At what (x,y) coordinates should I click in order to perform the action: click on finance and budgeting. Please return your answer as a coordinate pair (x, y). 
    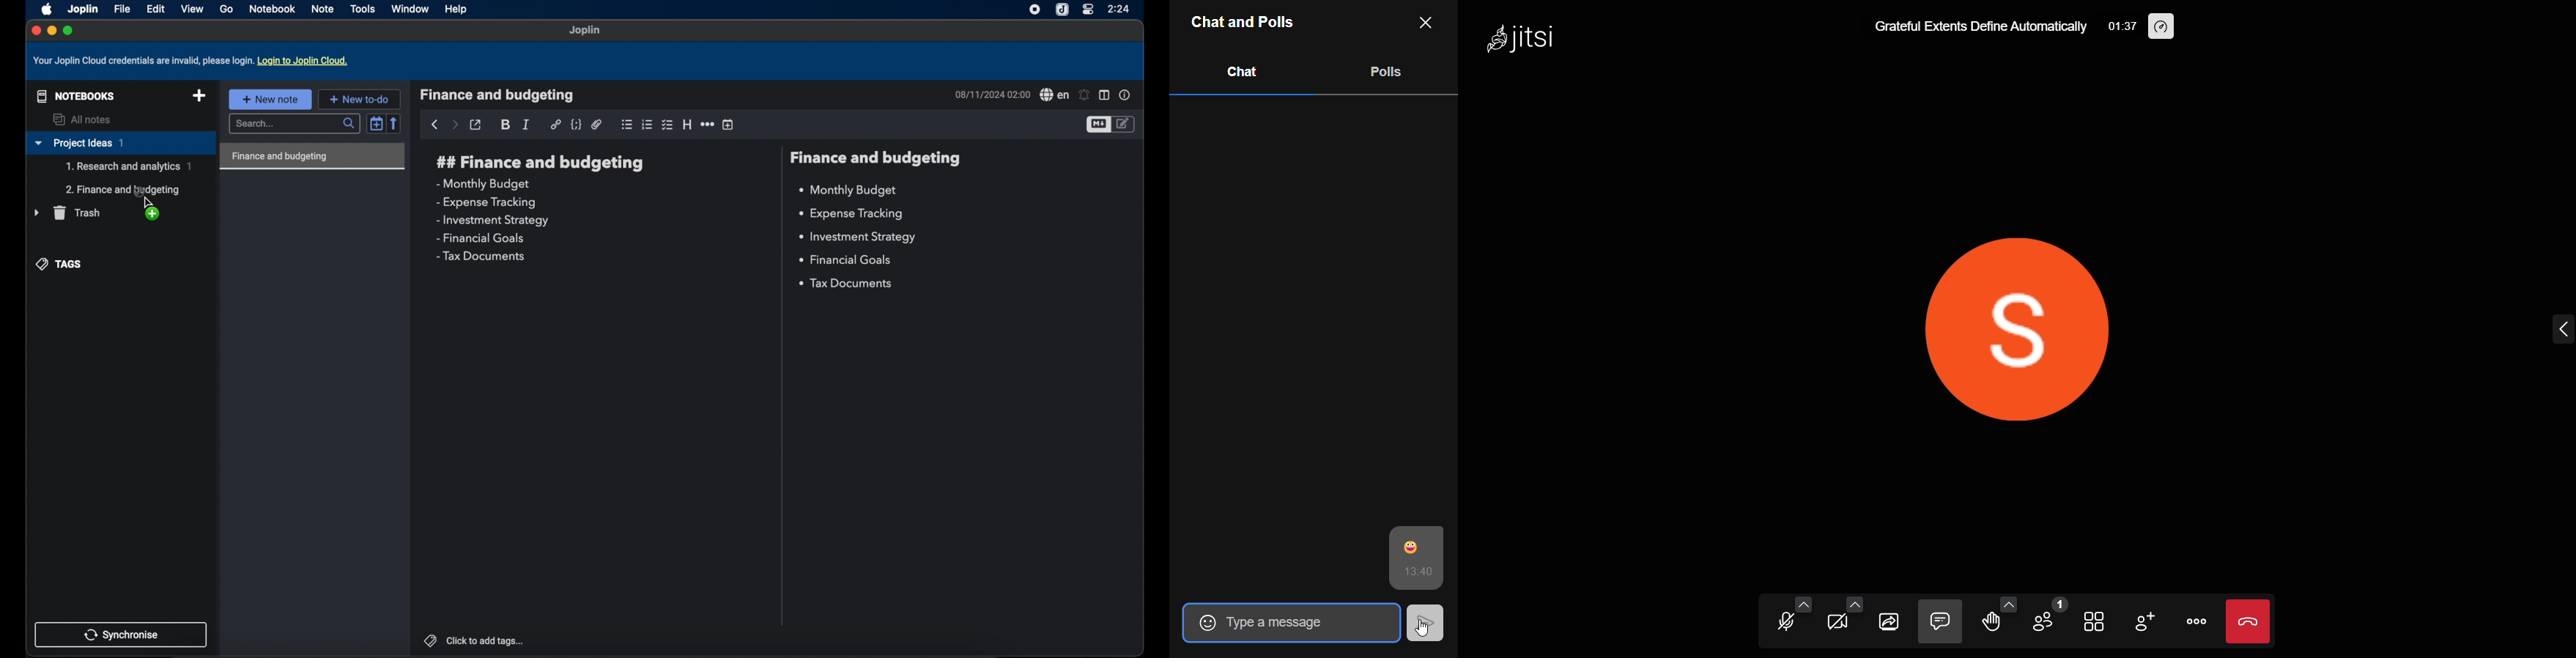
    Looking at the image, I should click on (539, 163).